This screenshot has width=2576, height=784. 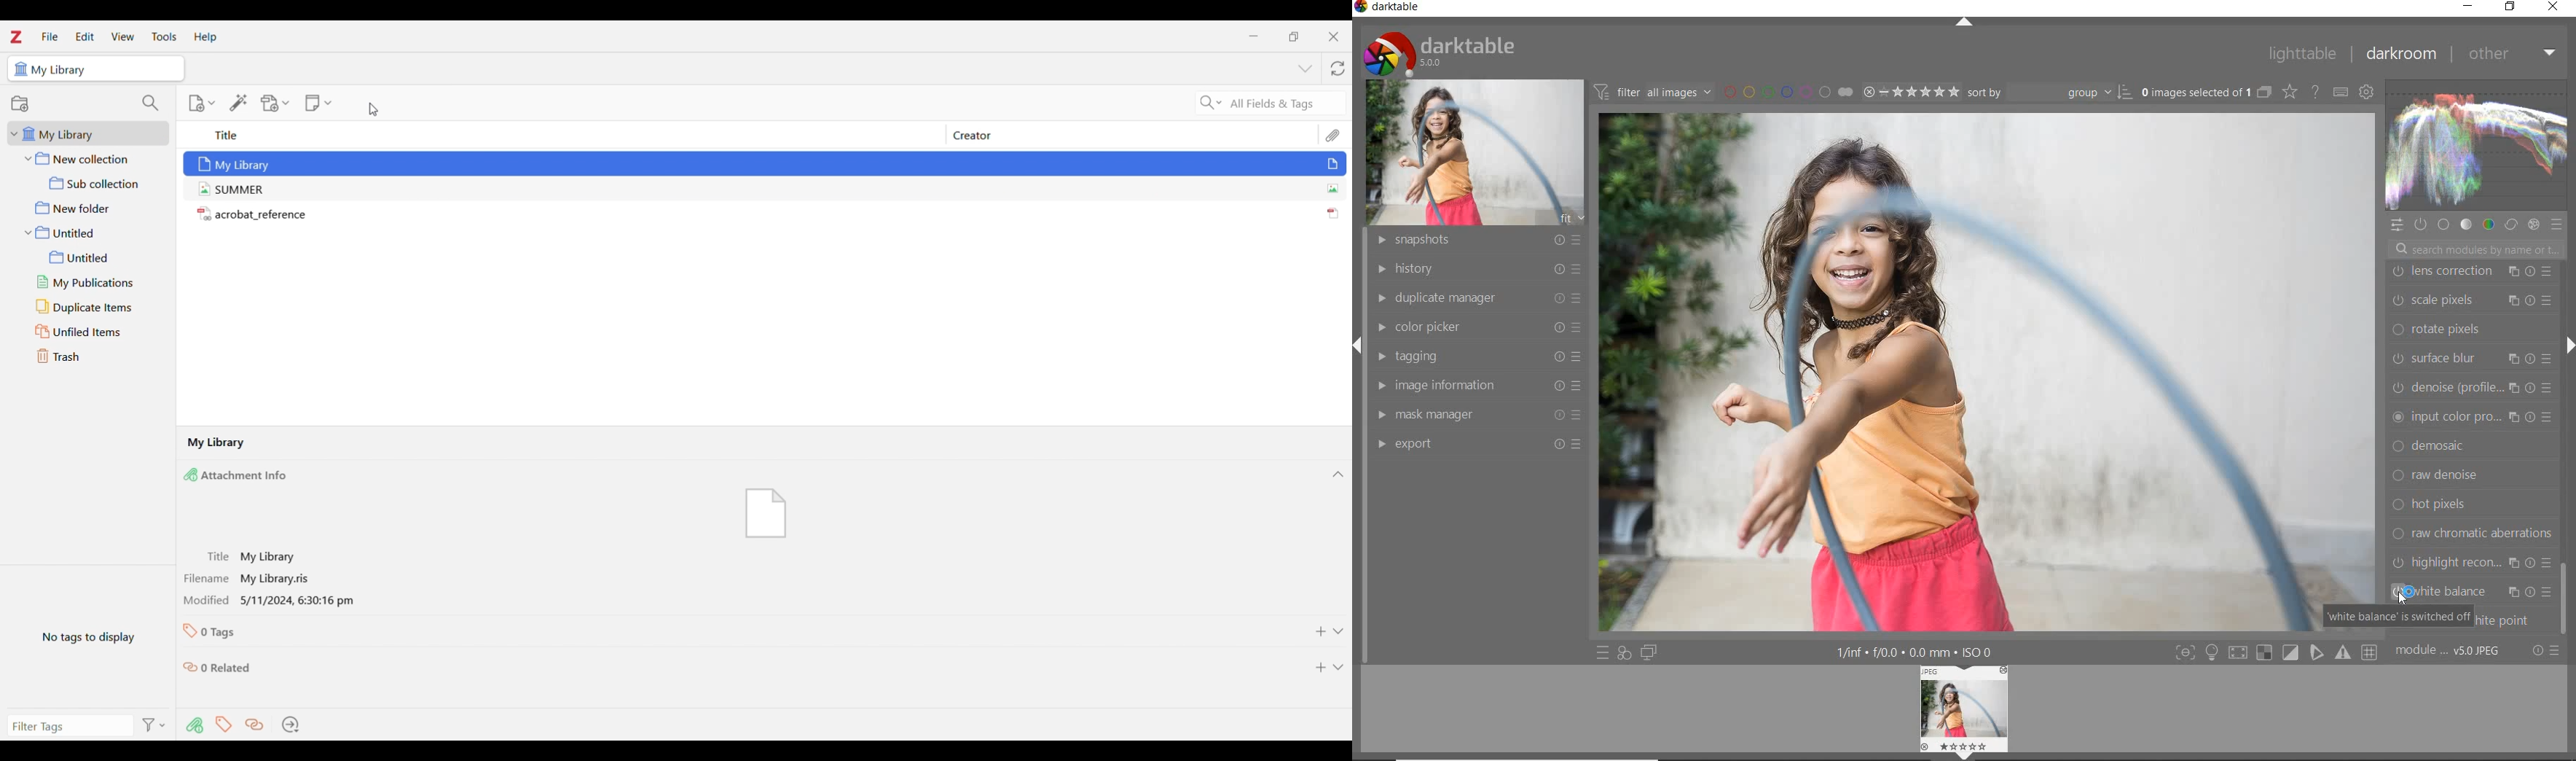 What do you see at coordinates (2184, 652) in the screenshot?
I see `toggle mode` at bounding box center [2184, 652].